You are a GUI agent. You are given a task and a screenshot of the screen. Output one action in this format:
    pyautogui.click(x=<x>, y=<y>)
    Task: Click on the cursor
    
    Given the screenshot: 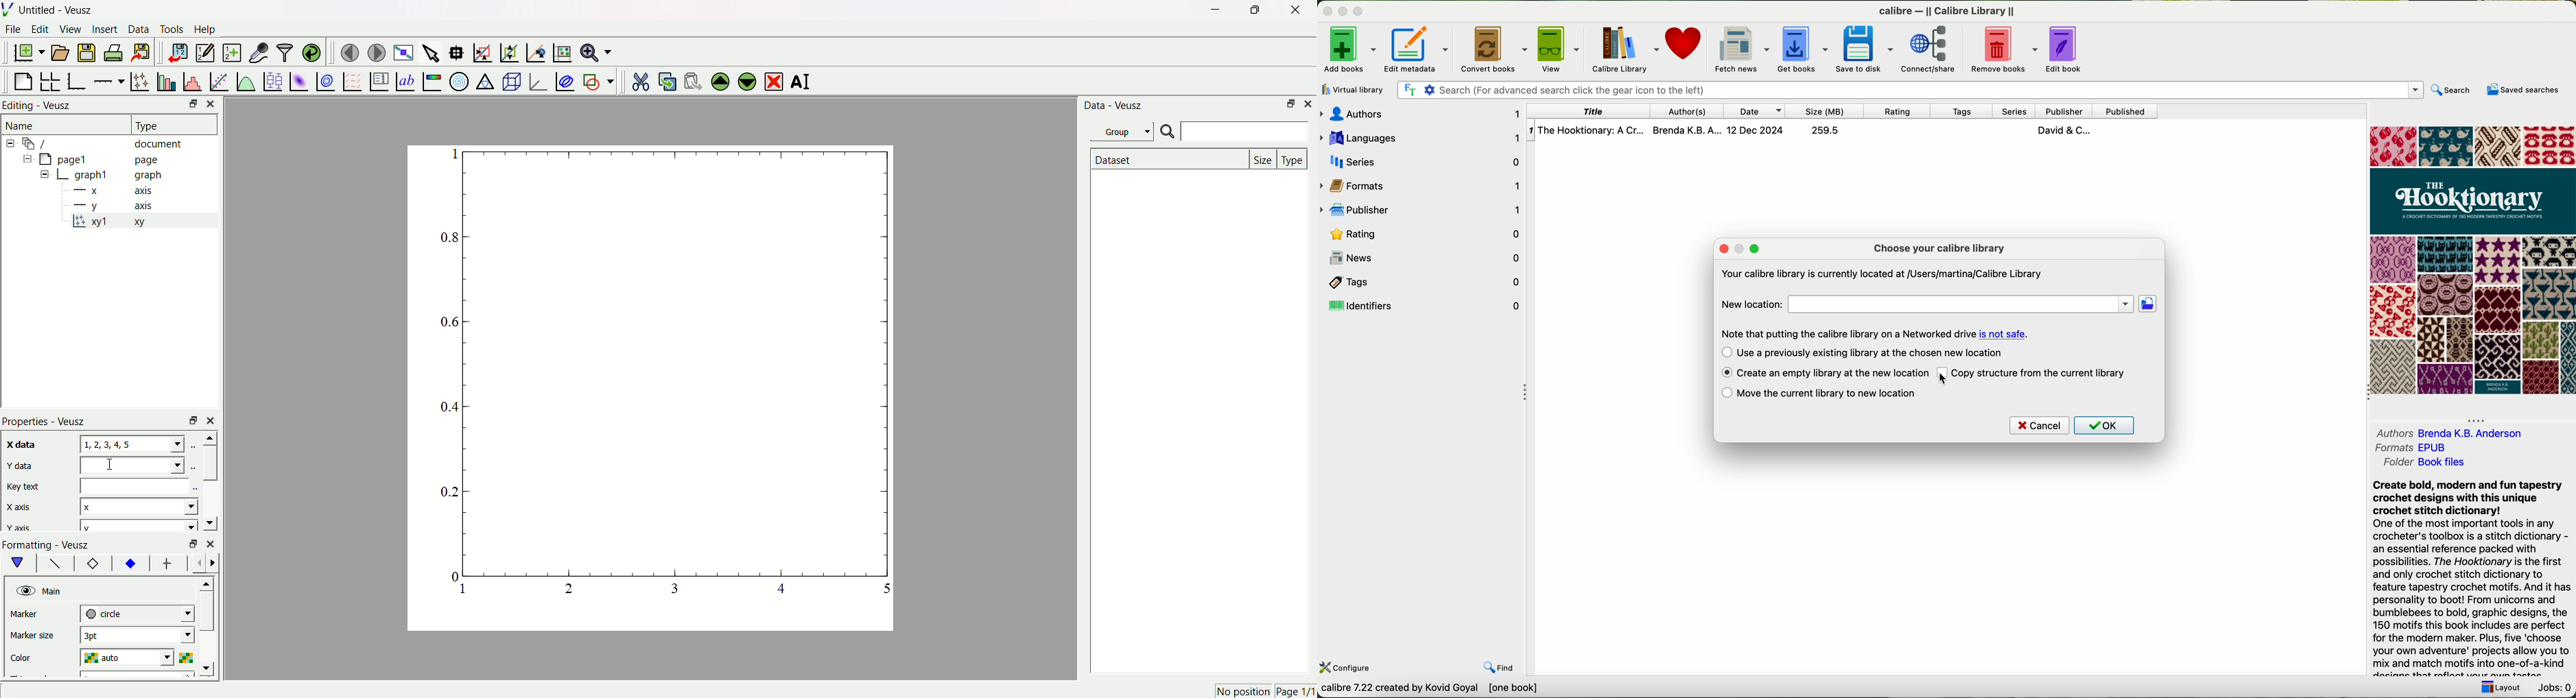 What is the action you would take?
    pyautogui.click(x=1942, y=377)
    